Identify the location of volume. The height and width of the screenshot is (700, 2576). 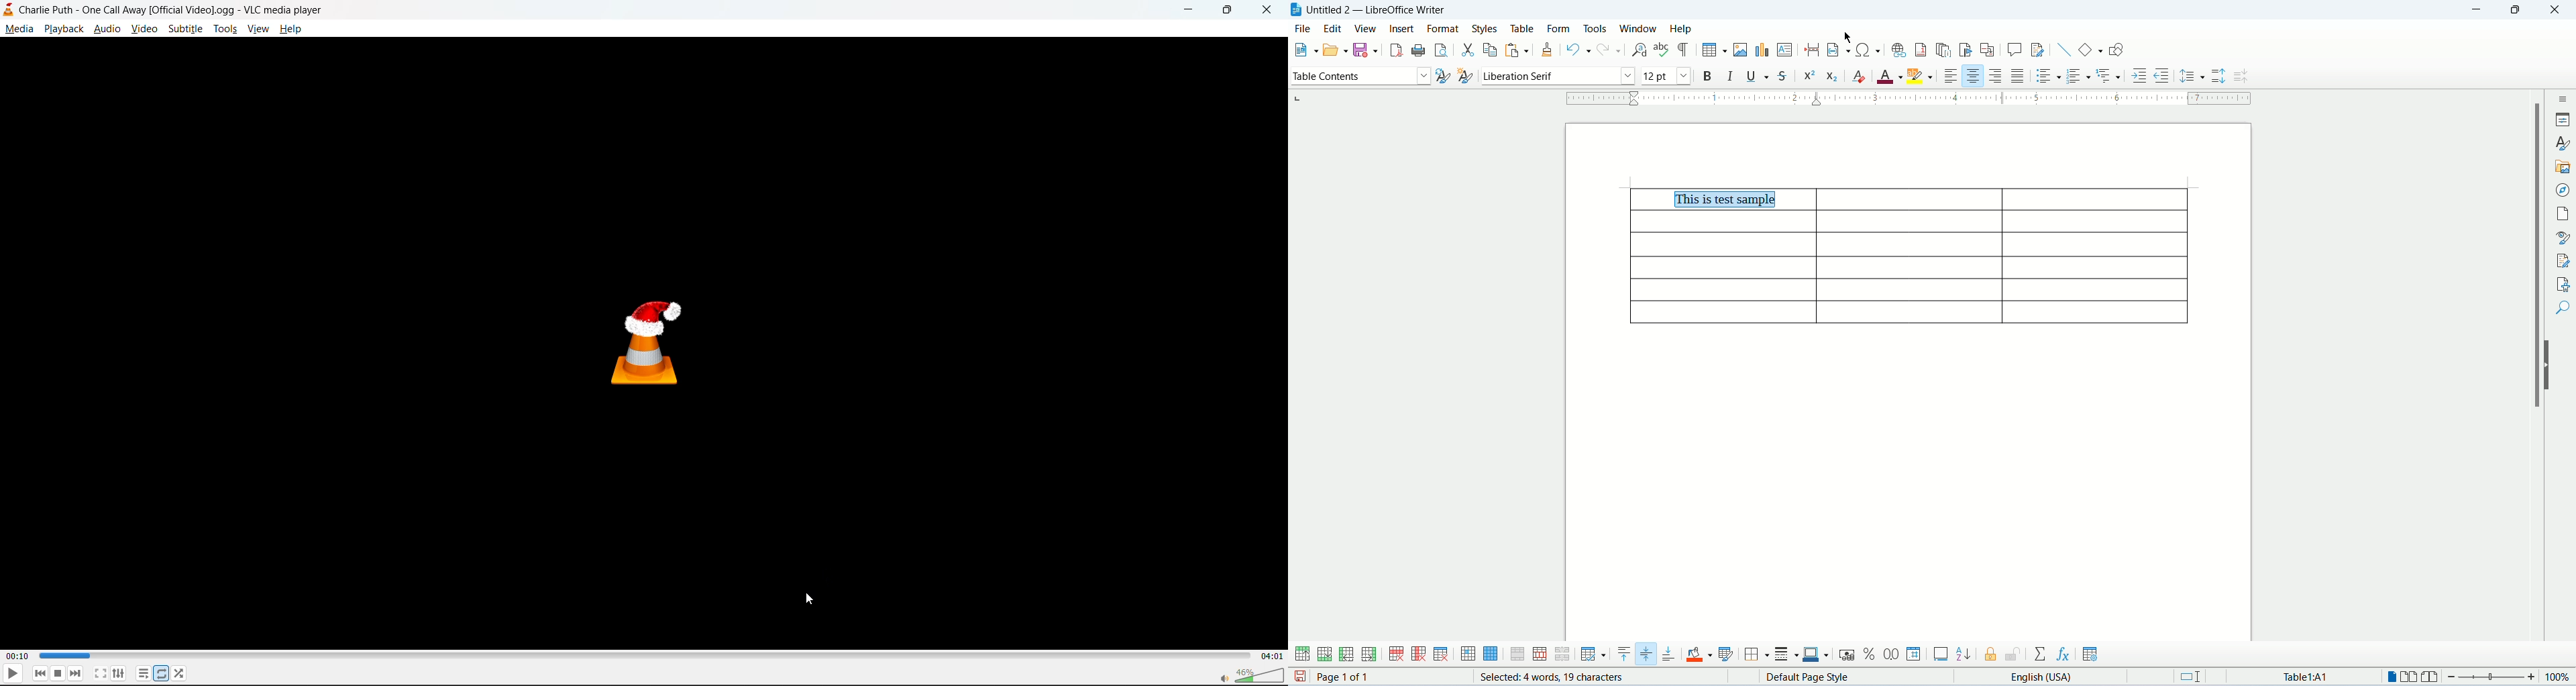
(1248, 674).